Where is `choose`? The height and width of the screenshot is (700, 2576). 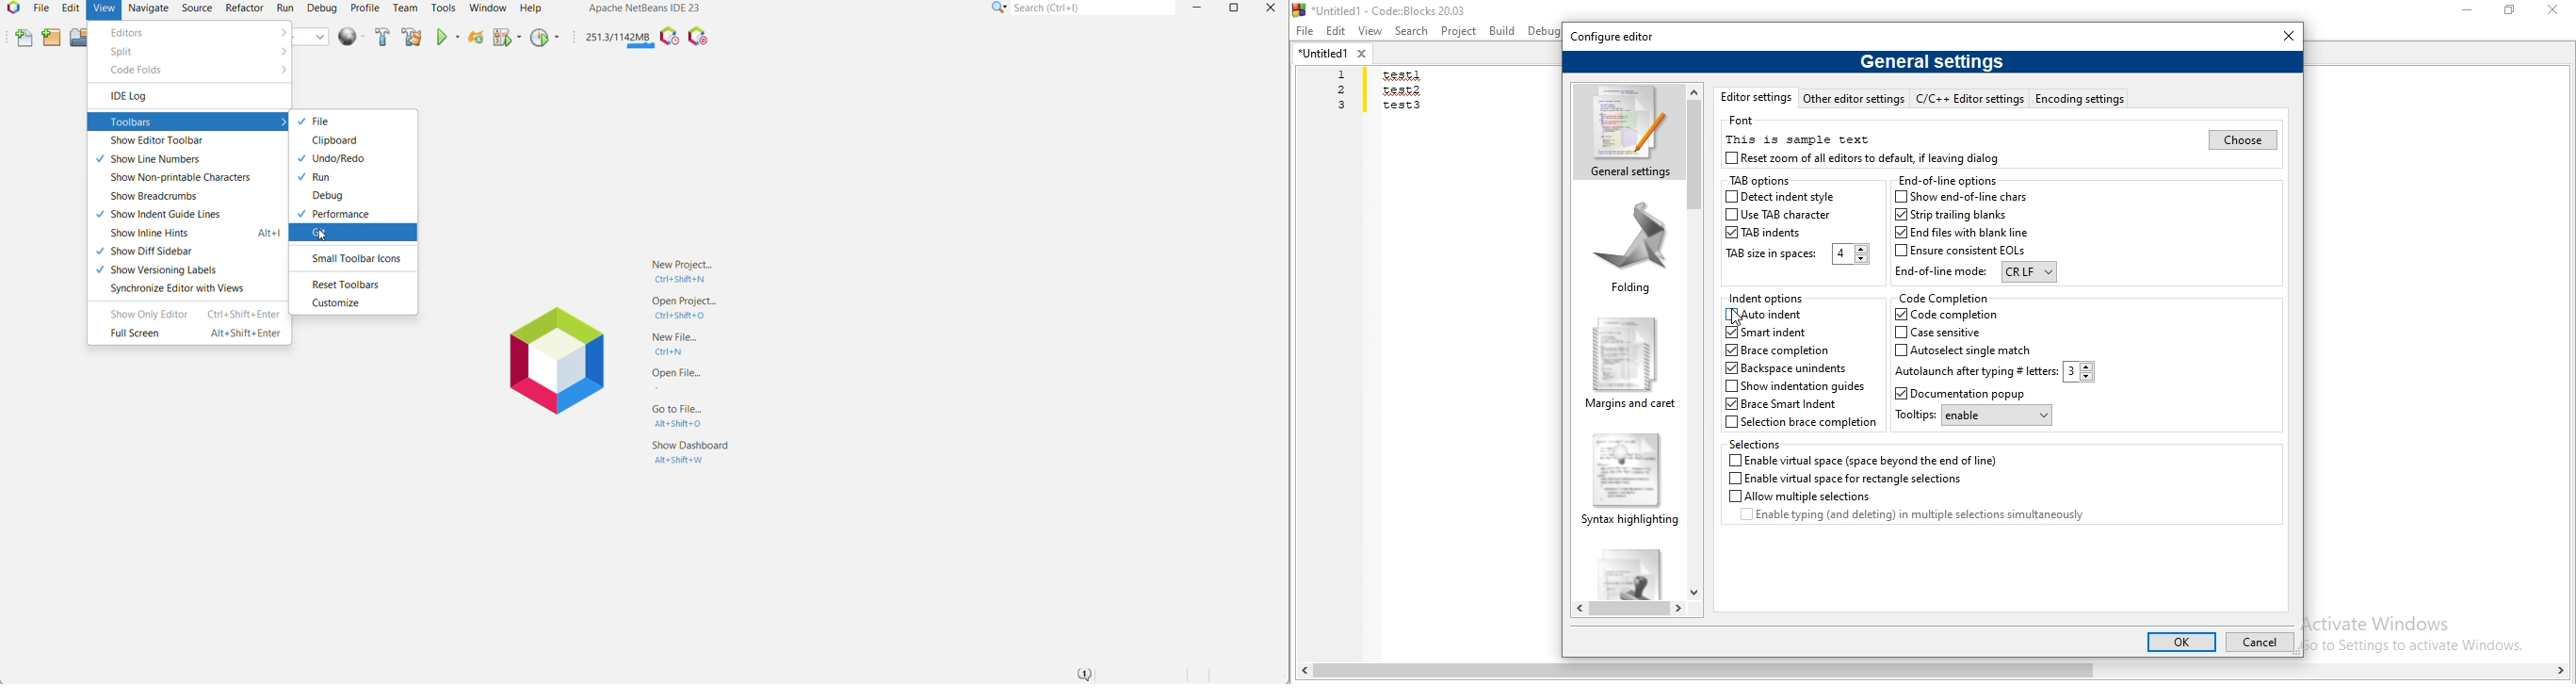 choose is located at coordinates (2241, 139).